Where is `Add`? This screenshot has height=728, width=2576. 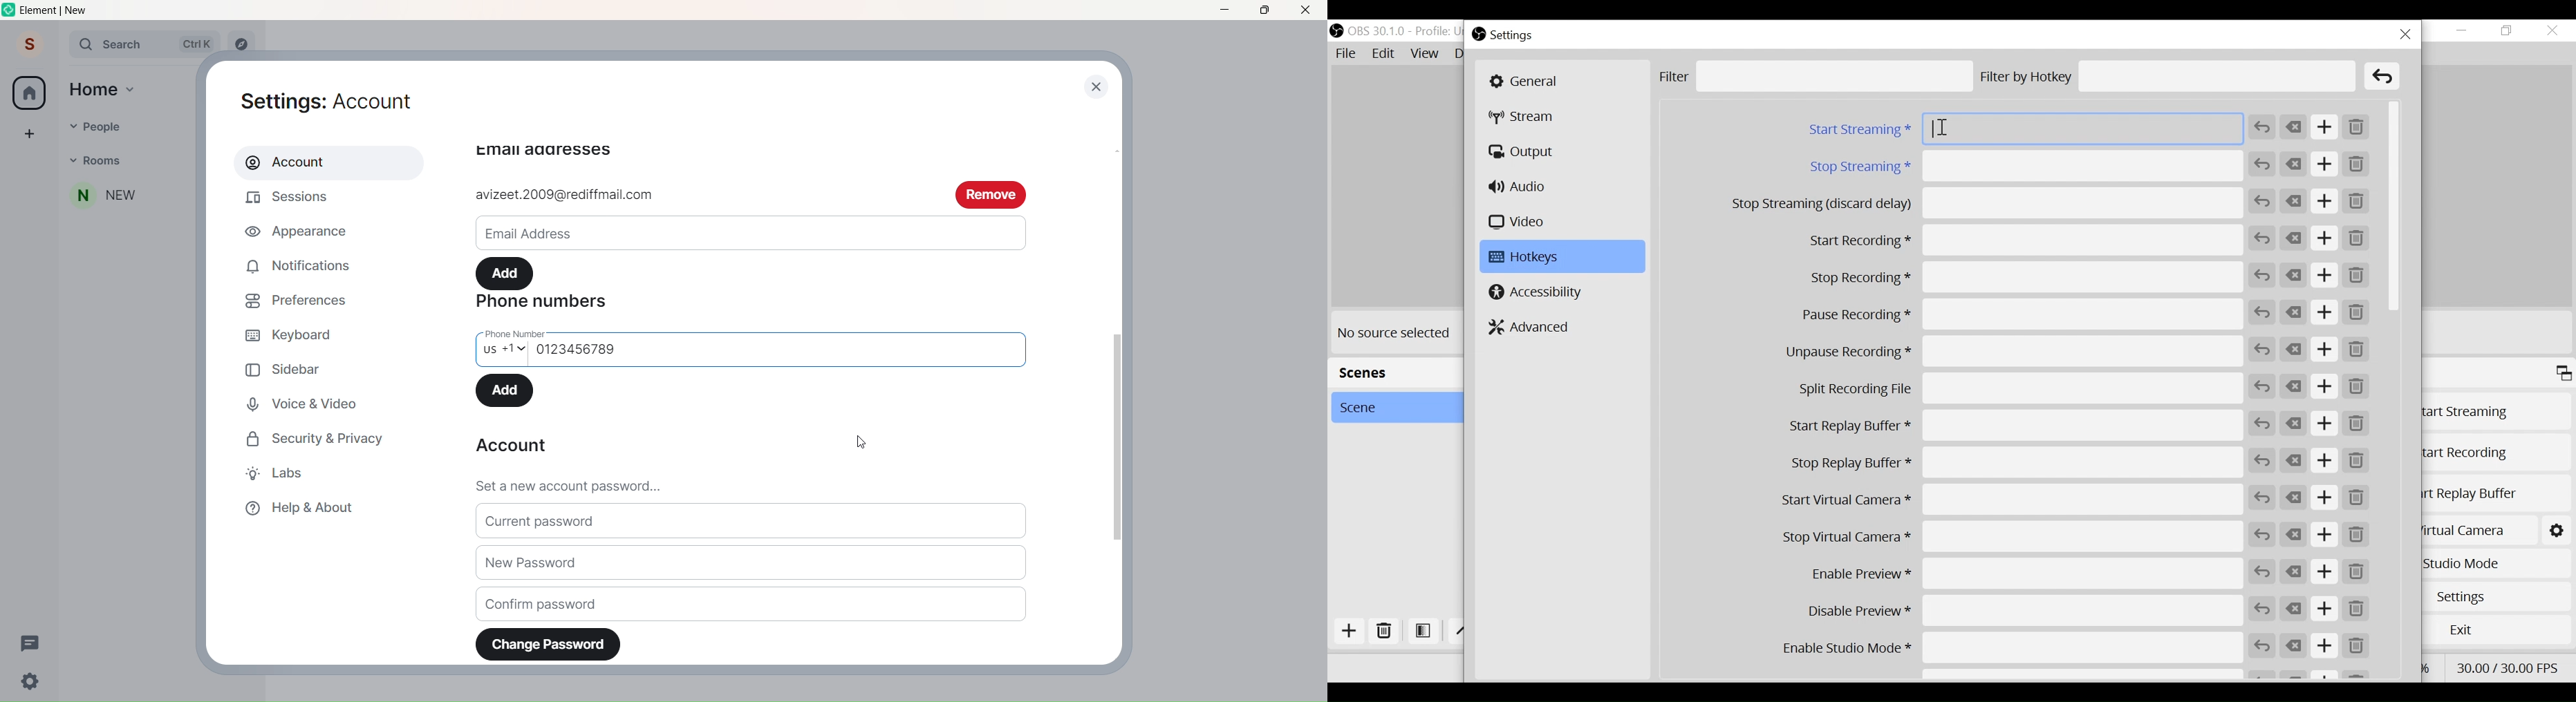 Add is located at coordinates (2326, 165).